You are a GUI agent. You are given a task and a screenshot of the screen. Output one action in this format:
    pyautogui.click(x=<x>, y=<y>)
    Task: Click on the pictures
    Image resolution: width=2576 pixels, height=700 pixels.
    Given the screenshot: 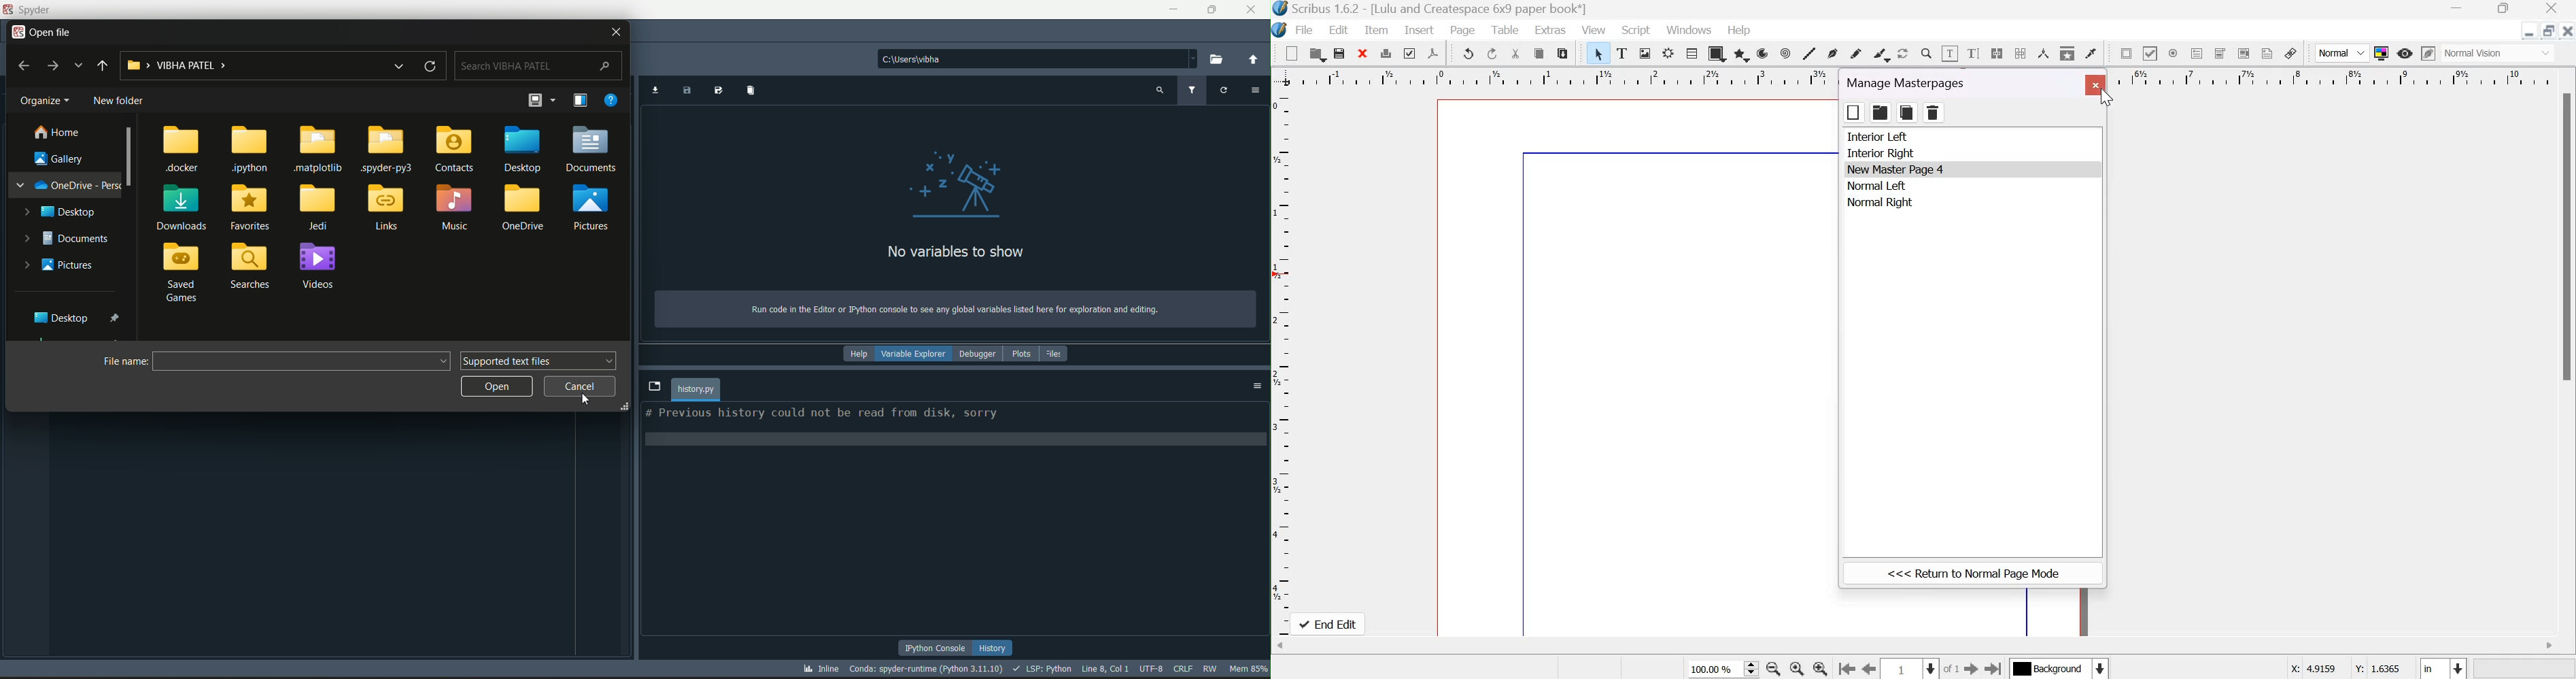 What is the action you would take?
    pyautogui.click(x=60, y=265)
    